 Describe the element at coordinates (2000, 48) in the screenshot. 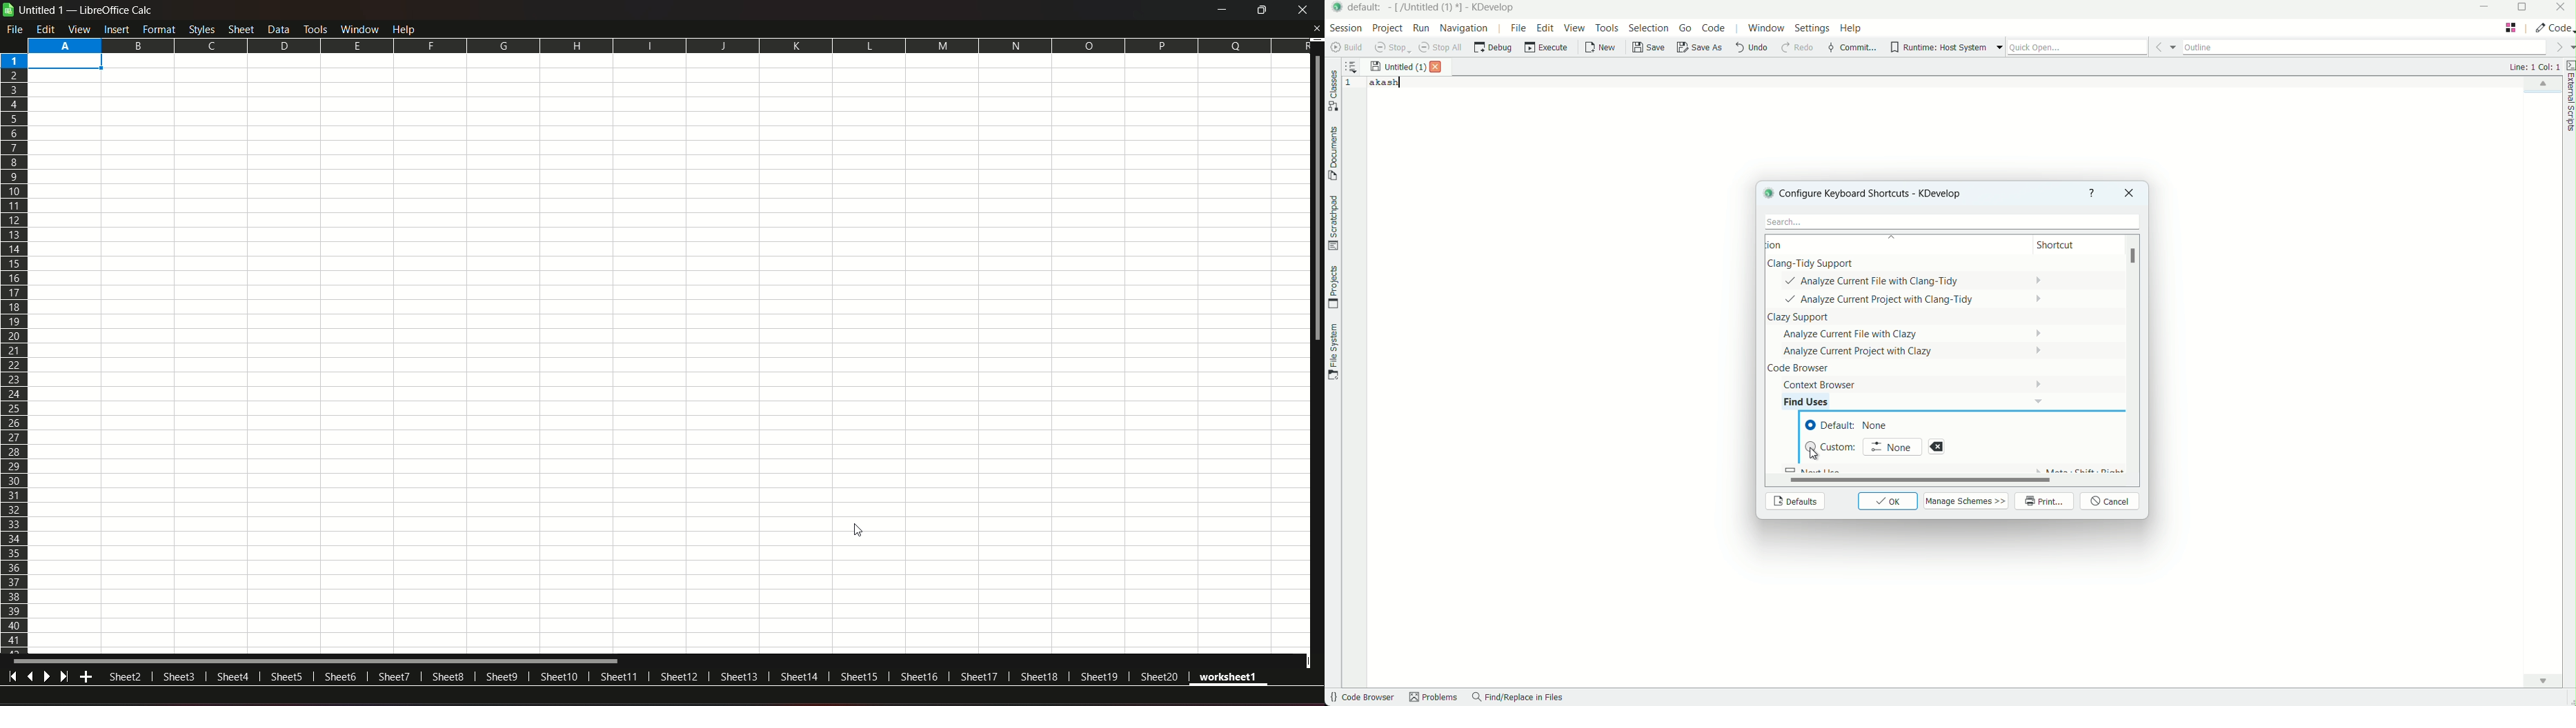

I see `more options` at that location.